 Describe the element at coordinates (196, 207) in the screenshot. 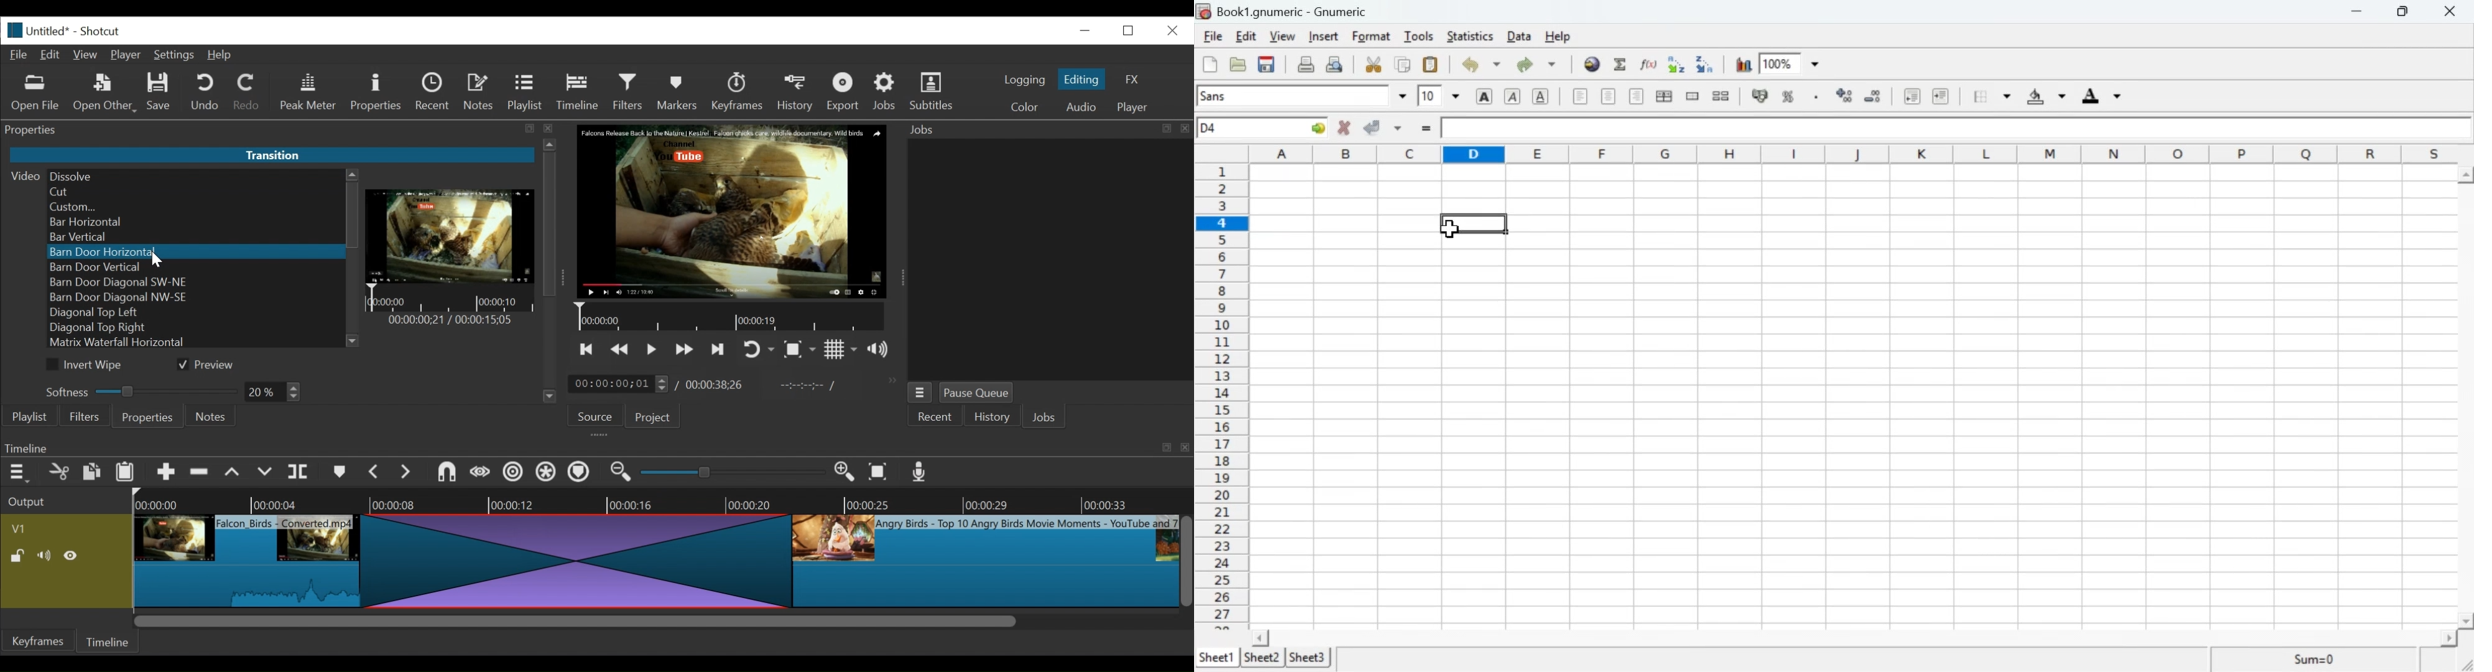

I see `Custom` at that location.